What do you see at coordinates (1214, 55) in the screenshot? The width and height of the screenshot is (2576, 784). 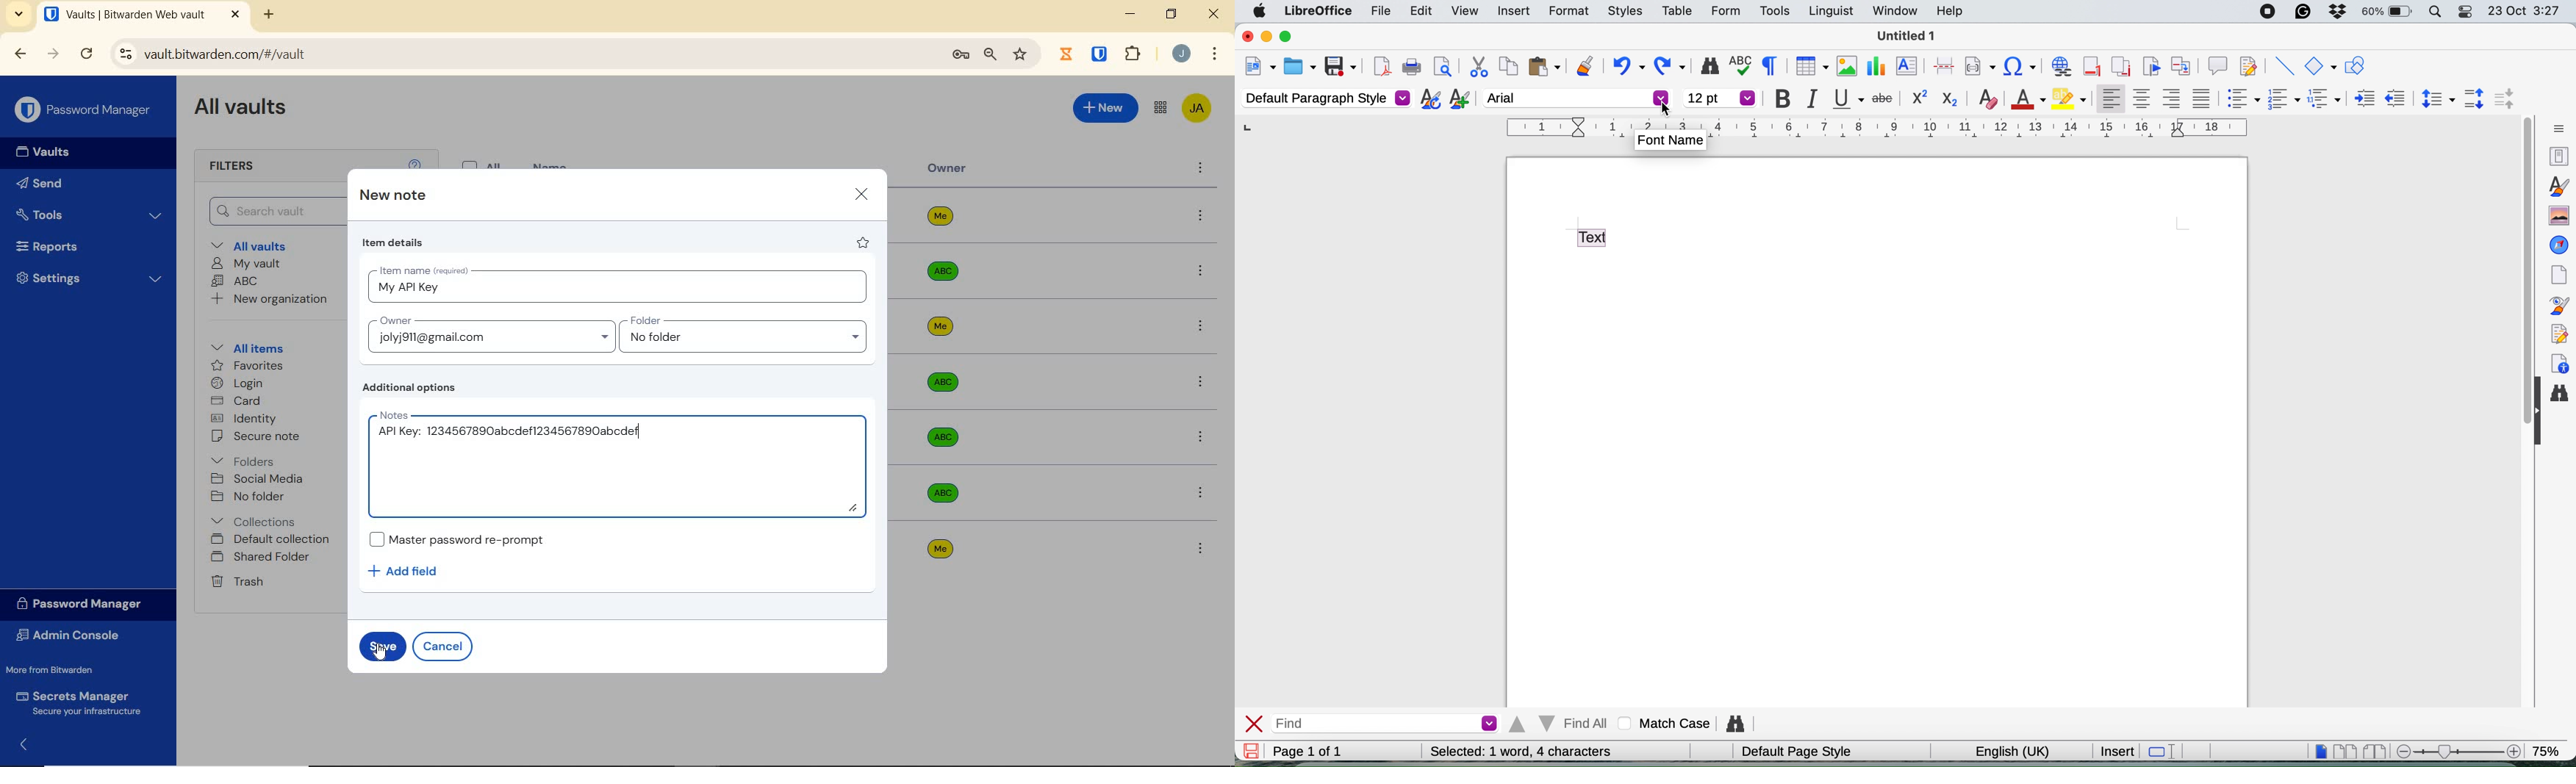 I see `customize Google chrome` at bounding box center [1214, 55].